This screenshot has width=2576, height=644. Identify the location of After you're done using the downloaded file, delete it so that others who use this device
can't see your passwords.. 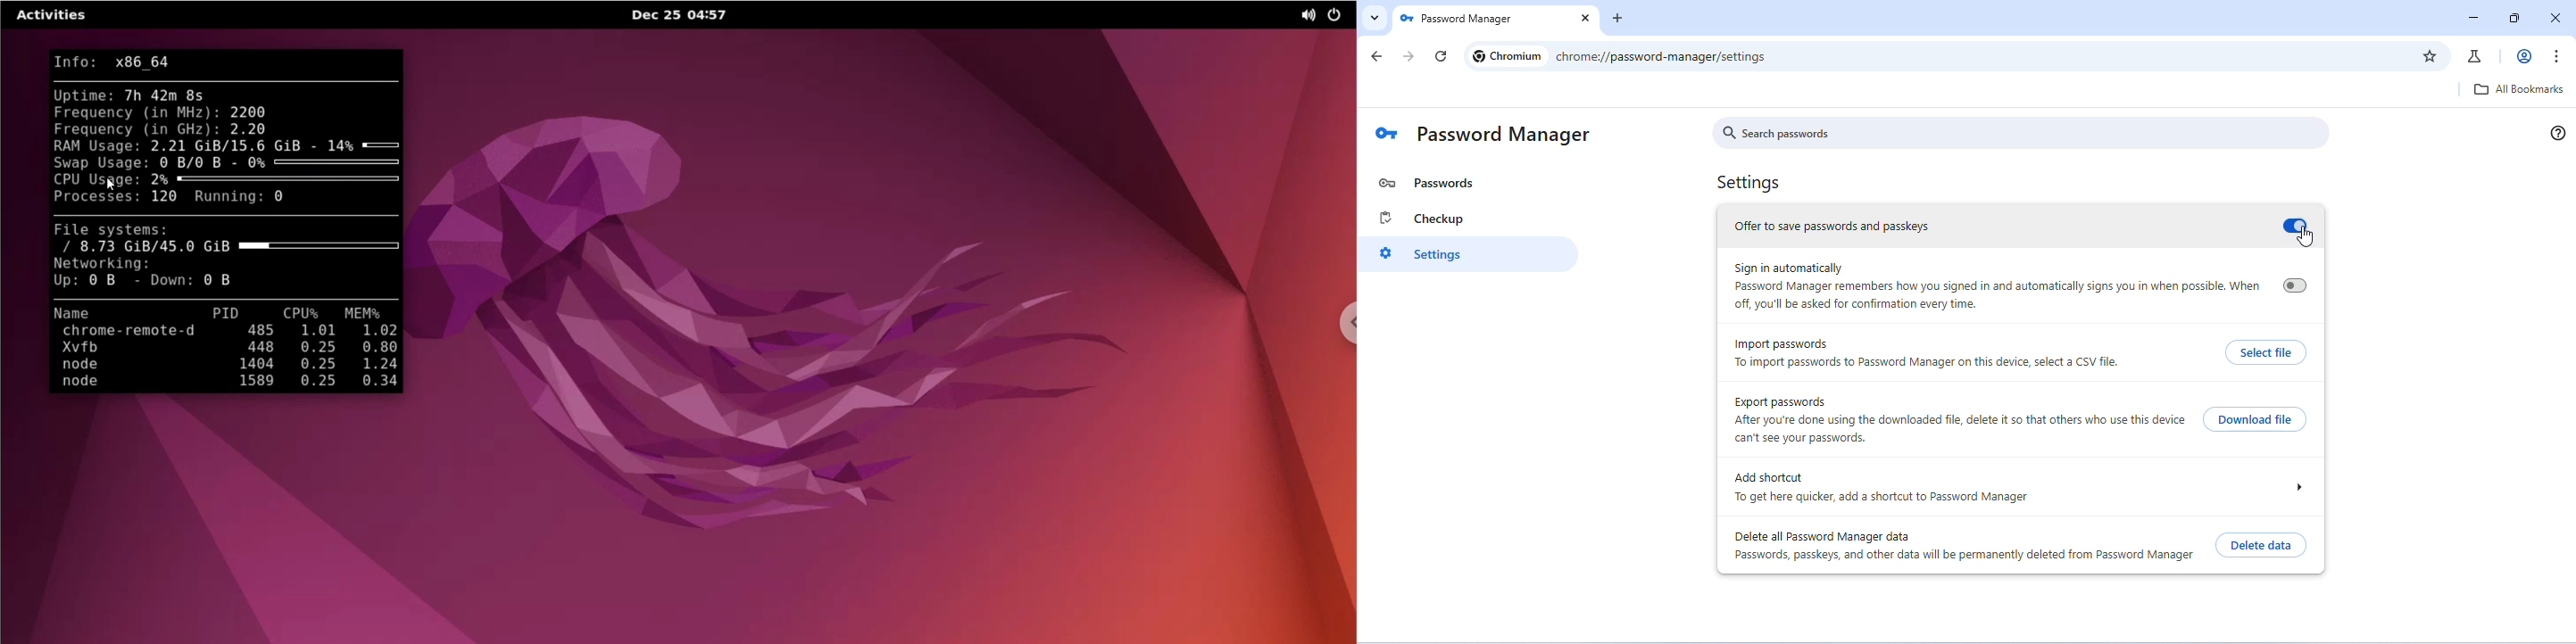
(1956, 430).